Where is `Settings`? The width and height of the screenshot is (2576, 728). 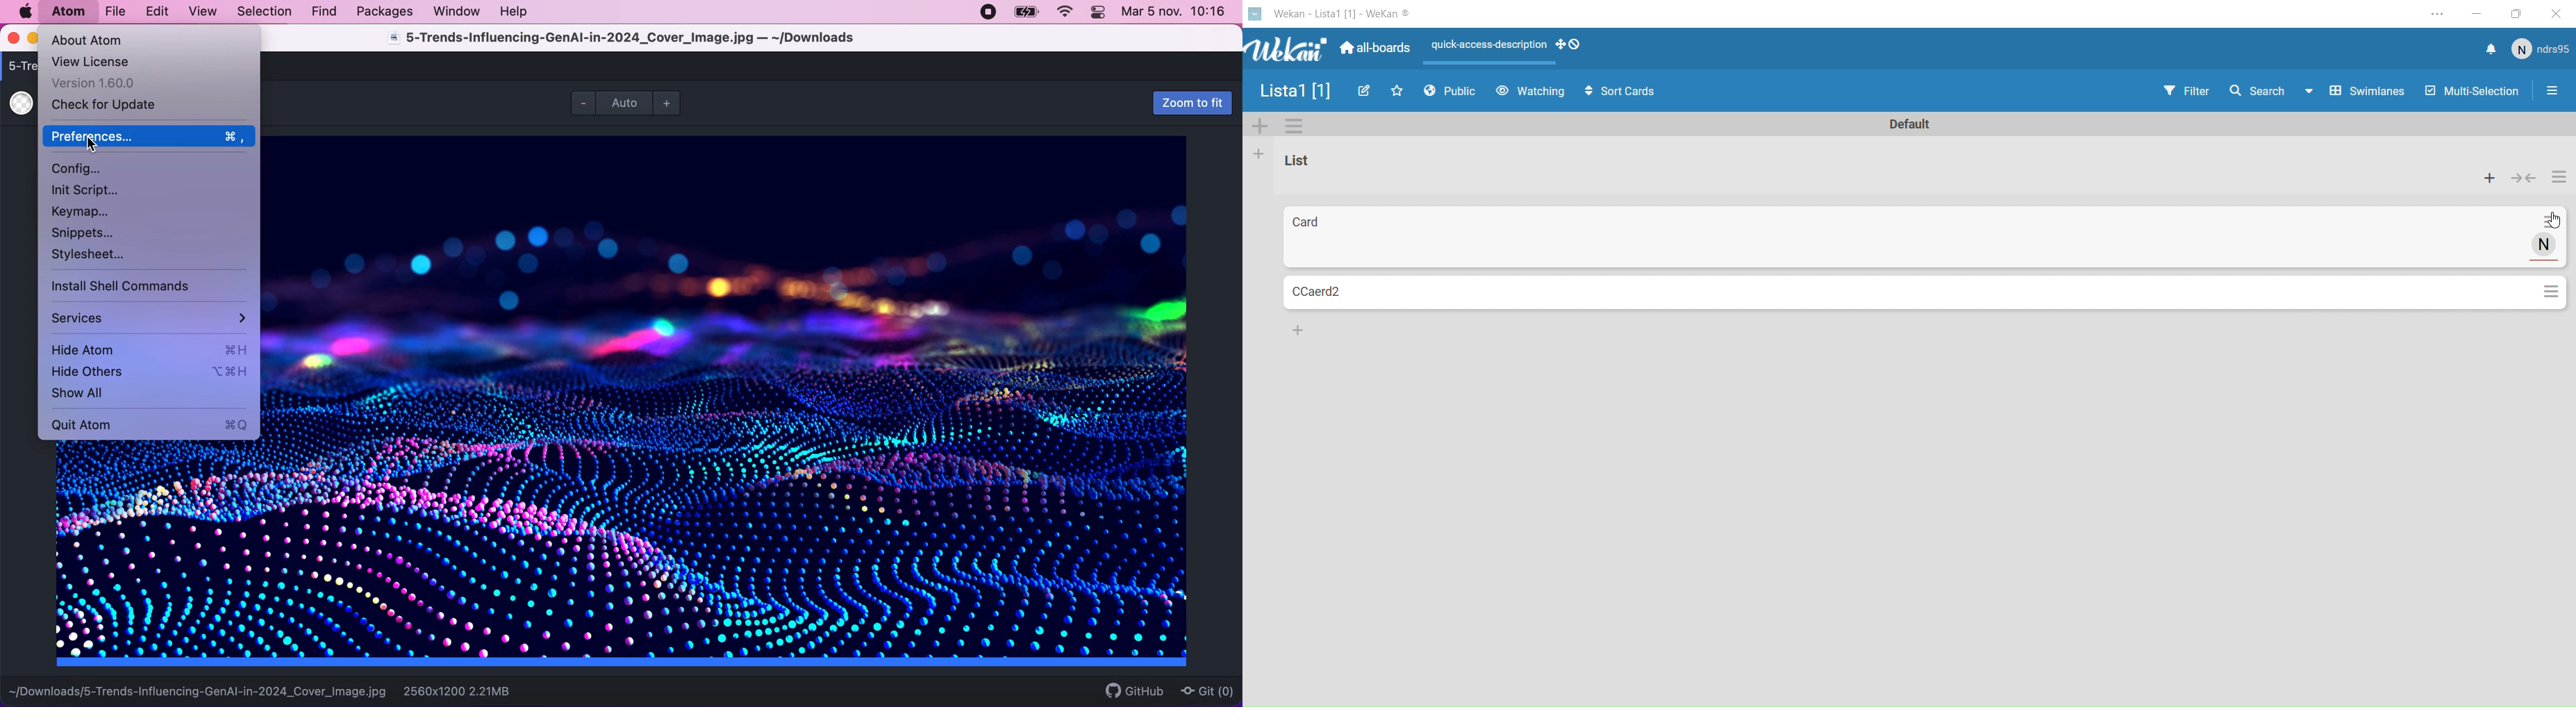 Settings is located at coordinates (2552, 291).